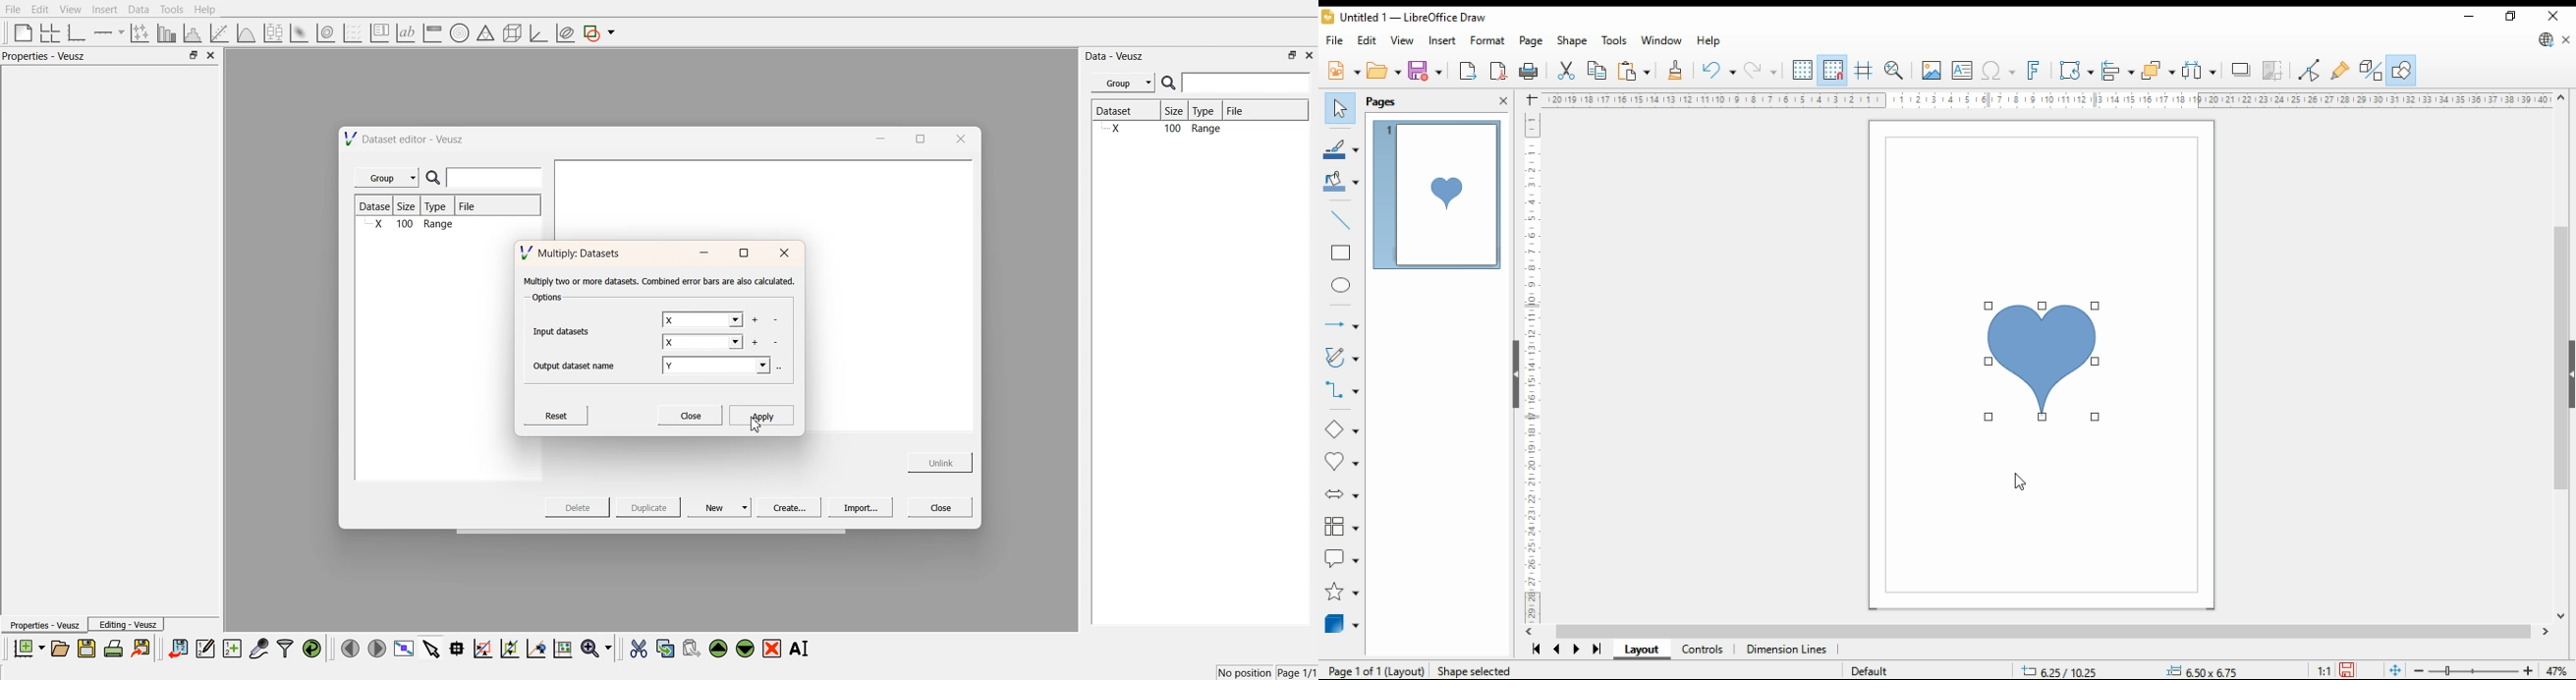 The image size is (2576, 700). Describe the element at coordinates (1248, 83) in the screenshot. I see `enter search field` at that location.